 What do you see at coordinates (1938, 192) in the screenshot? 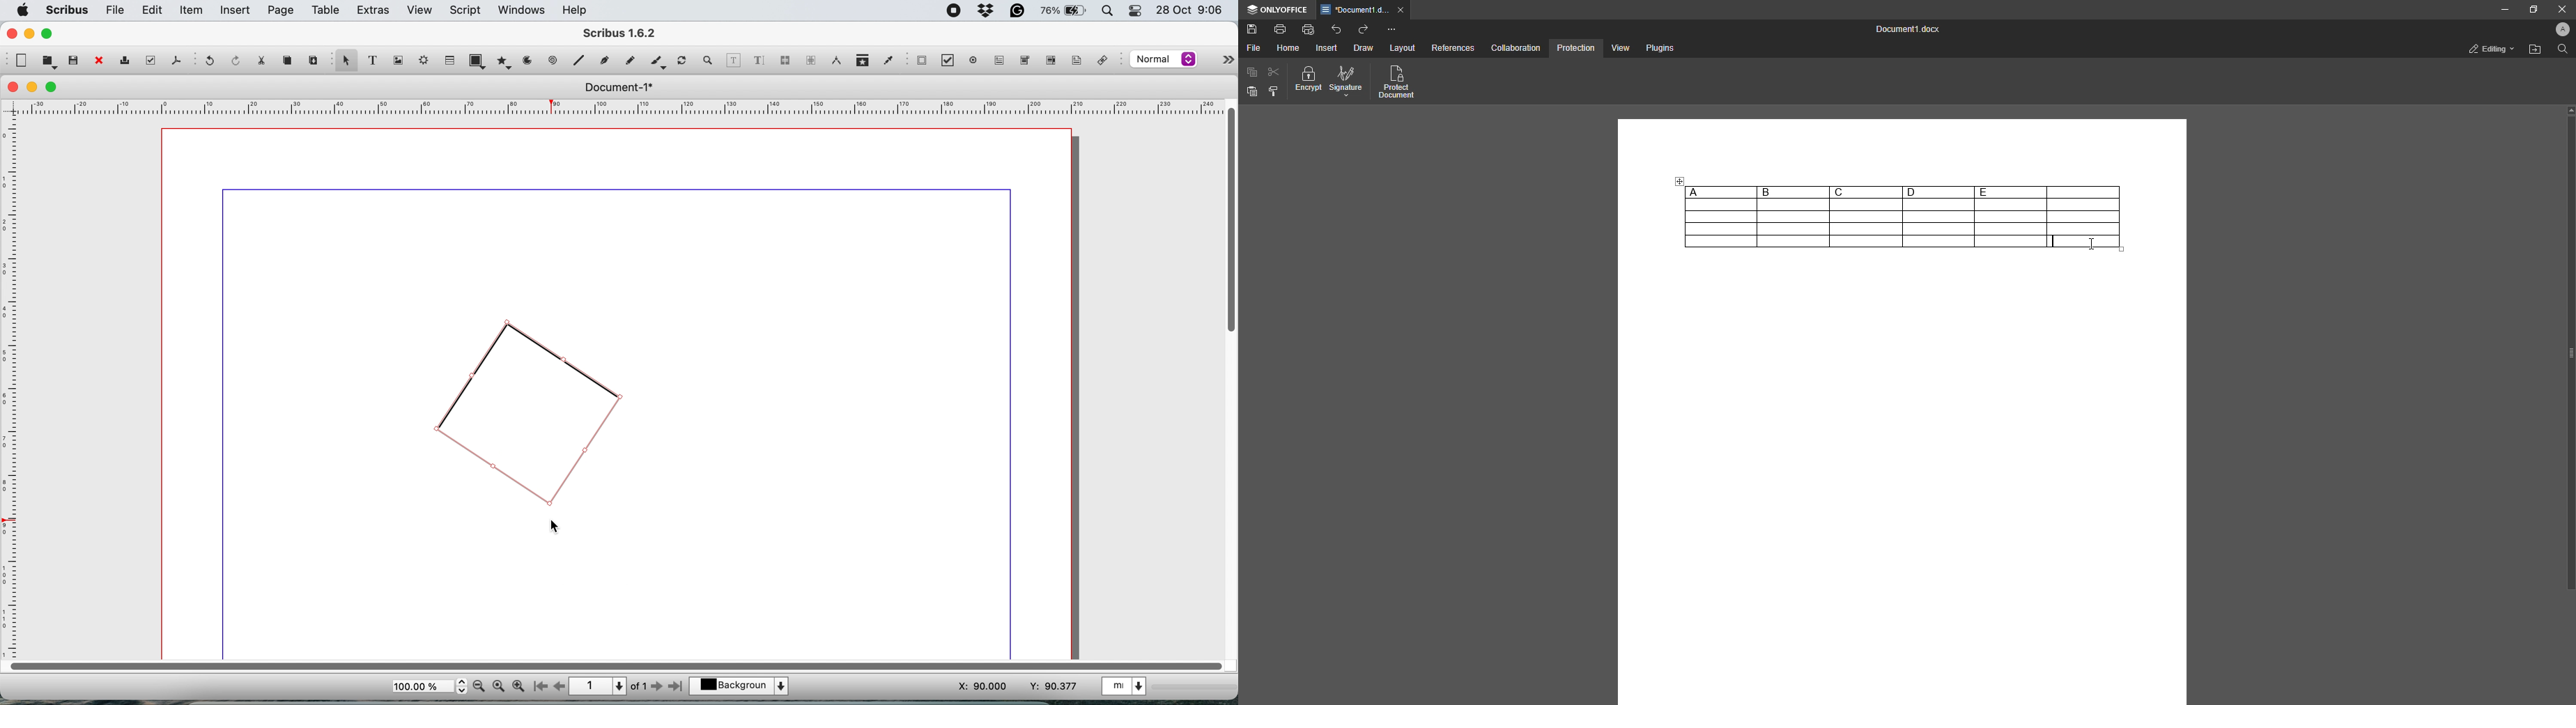
I see `D` at bounding box center [1938, 192].